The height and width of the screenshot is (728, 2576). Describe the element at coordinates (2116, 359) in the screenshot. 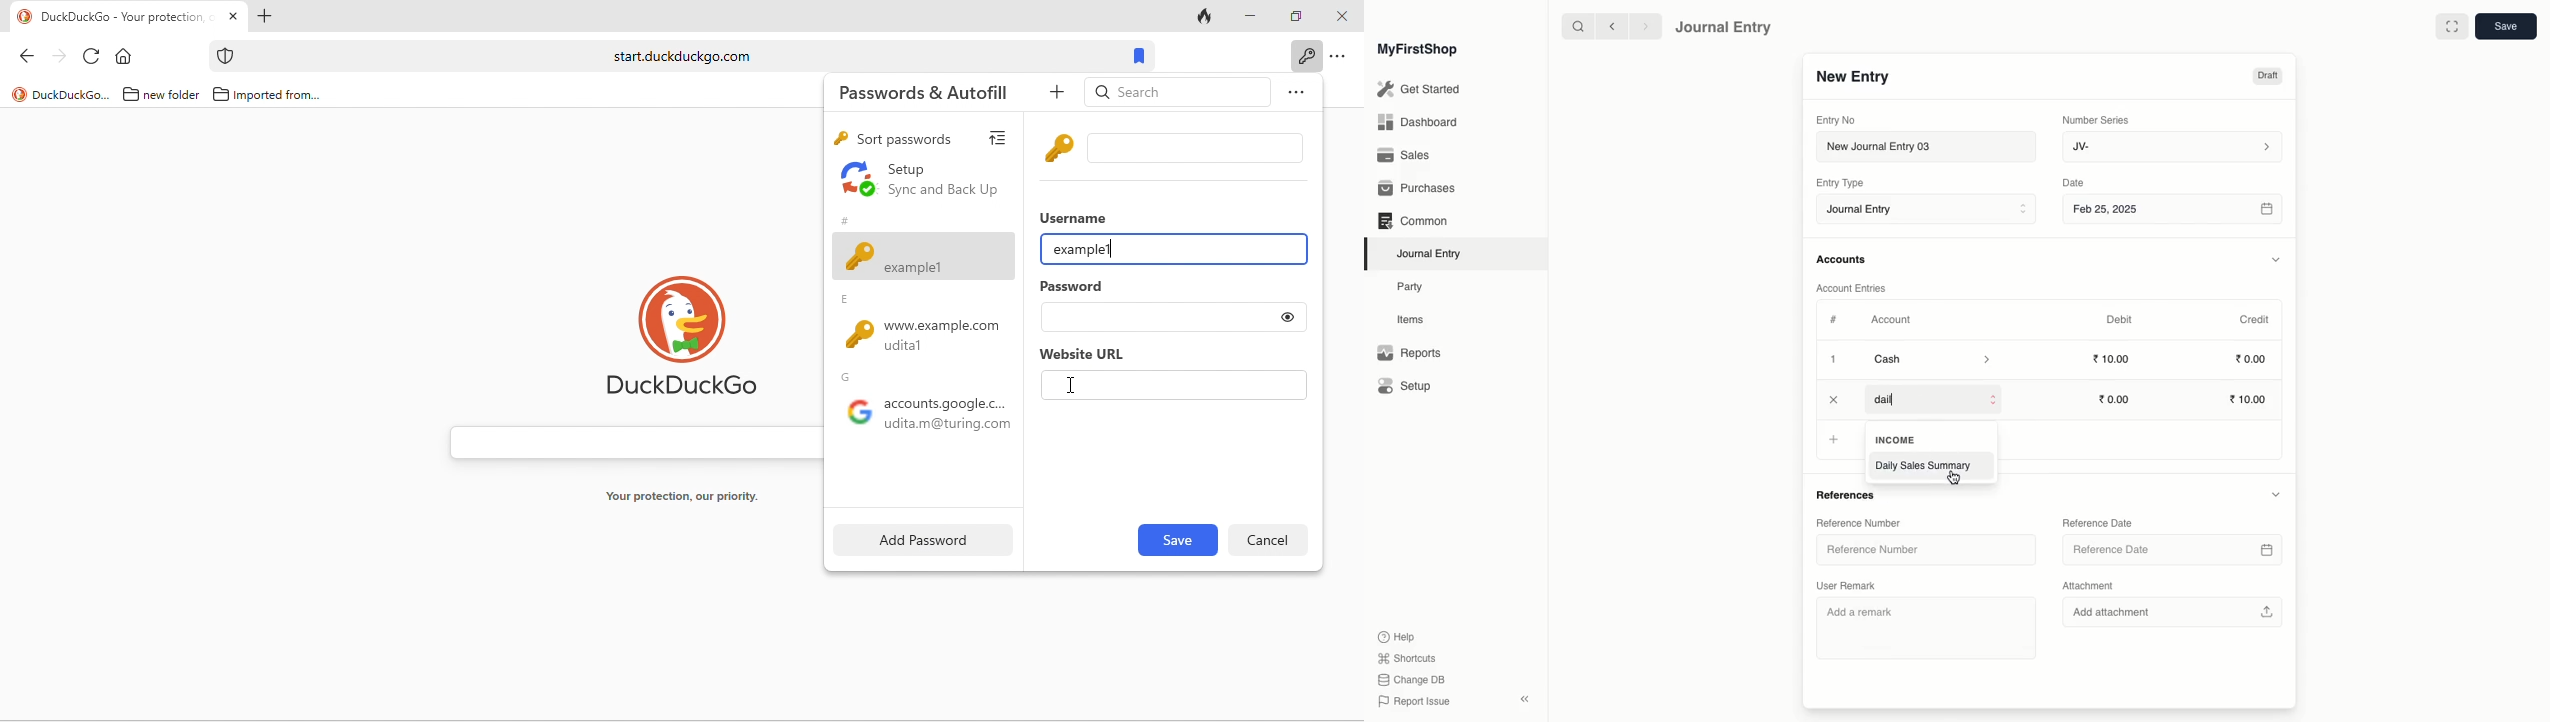

I see `10.00` at that location.